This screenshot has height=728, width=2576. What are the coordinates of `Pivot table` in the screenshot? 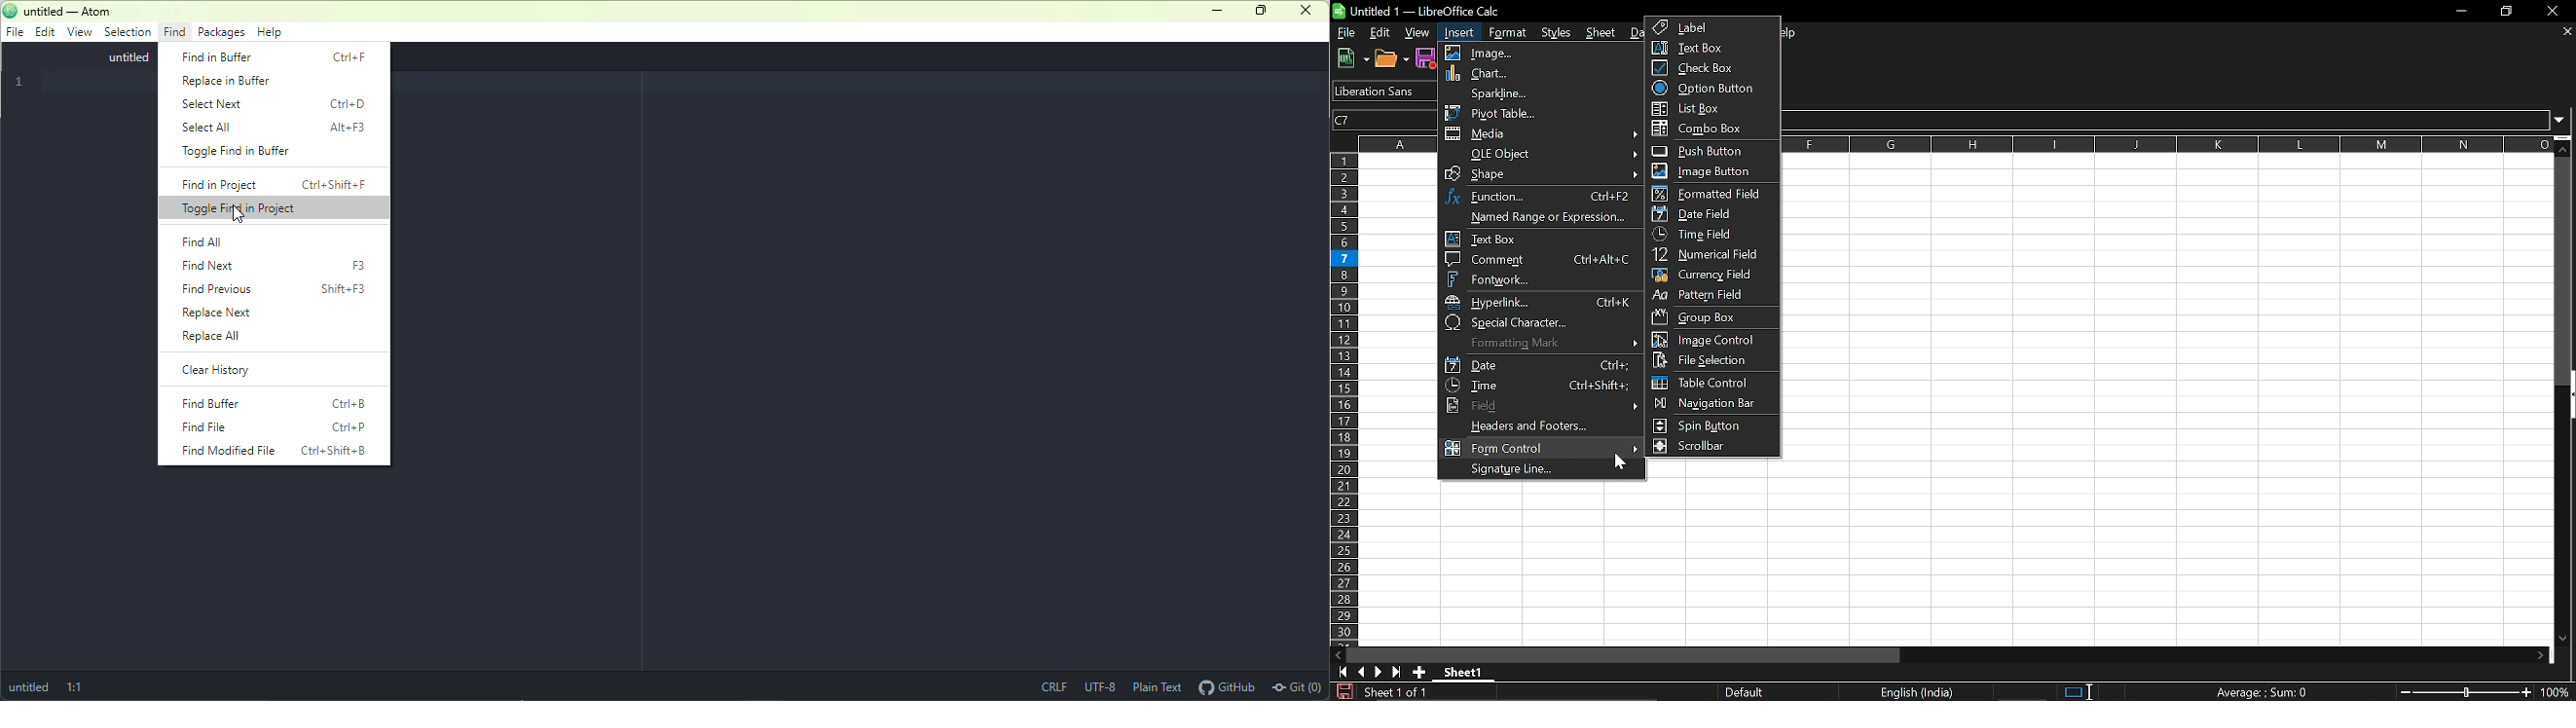 It's located at (1536, 112).